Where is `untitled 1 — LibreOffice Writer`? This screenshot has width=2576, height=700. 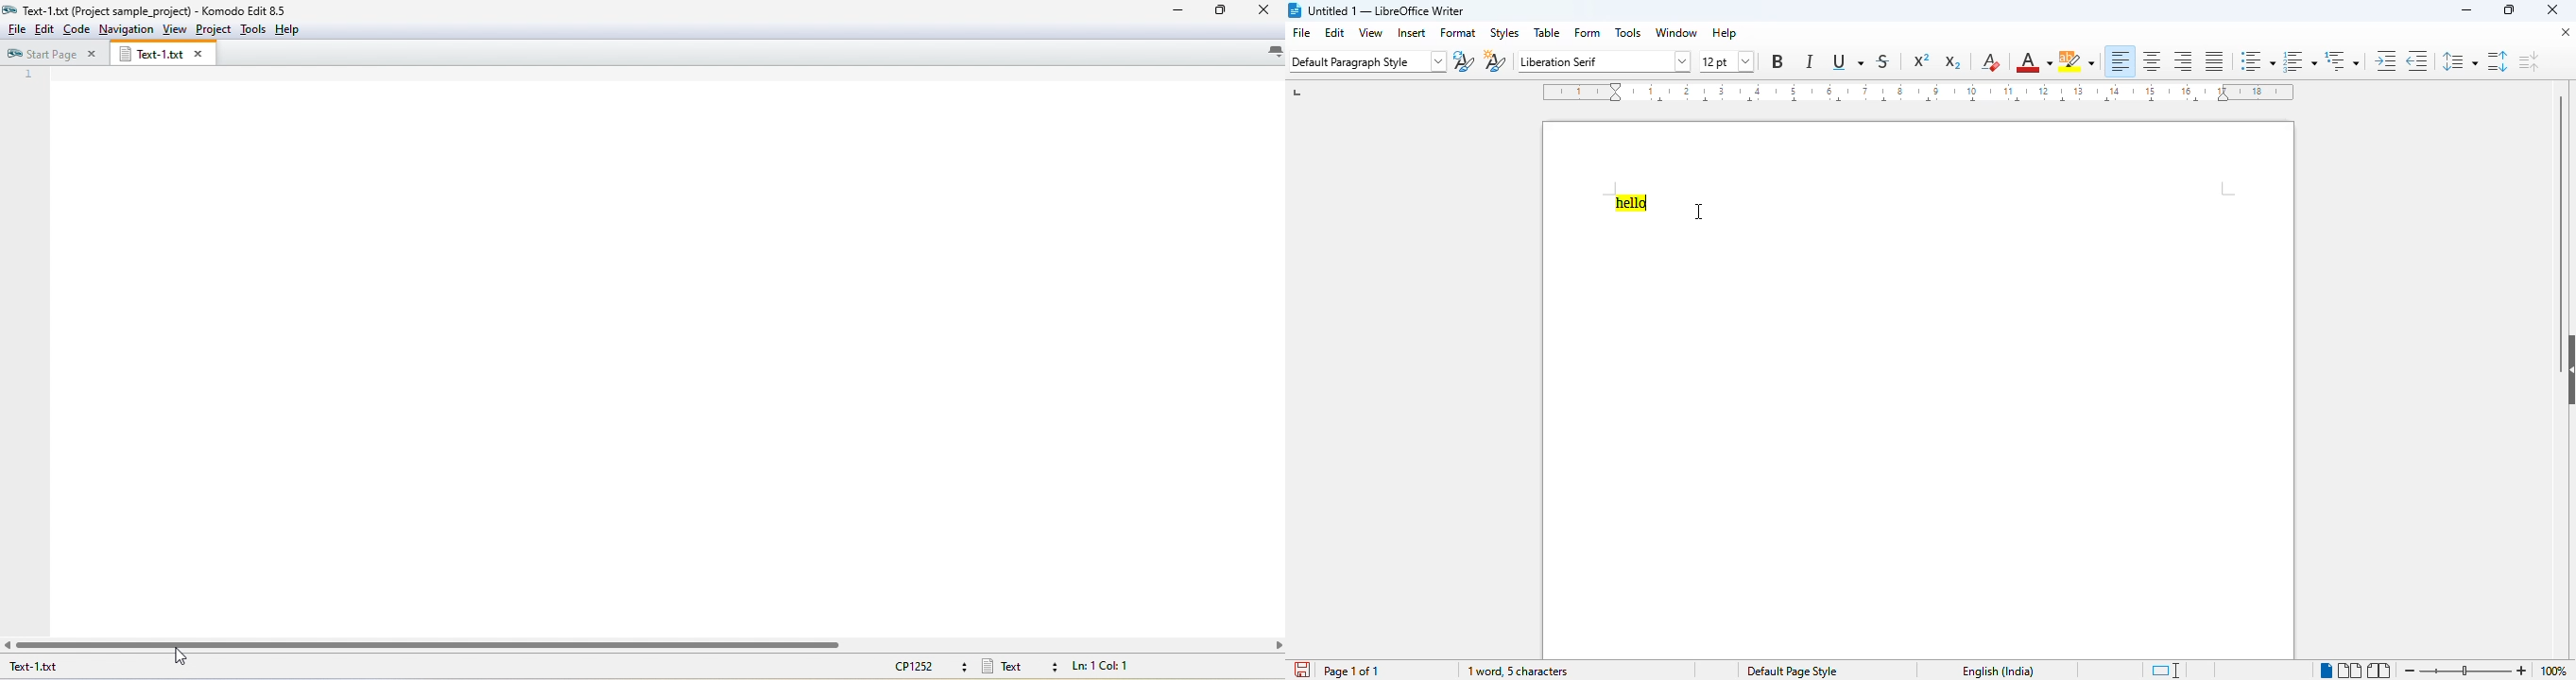 untitled 1 — LibreOffice Writer is located at coordinates (1389, 11).